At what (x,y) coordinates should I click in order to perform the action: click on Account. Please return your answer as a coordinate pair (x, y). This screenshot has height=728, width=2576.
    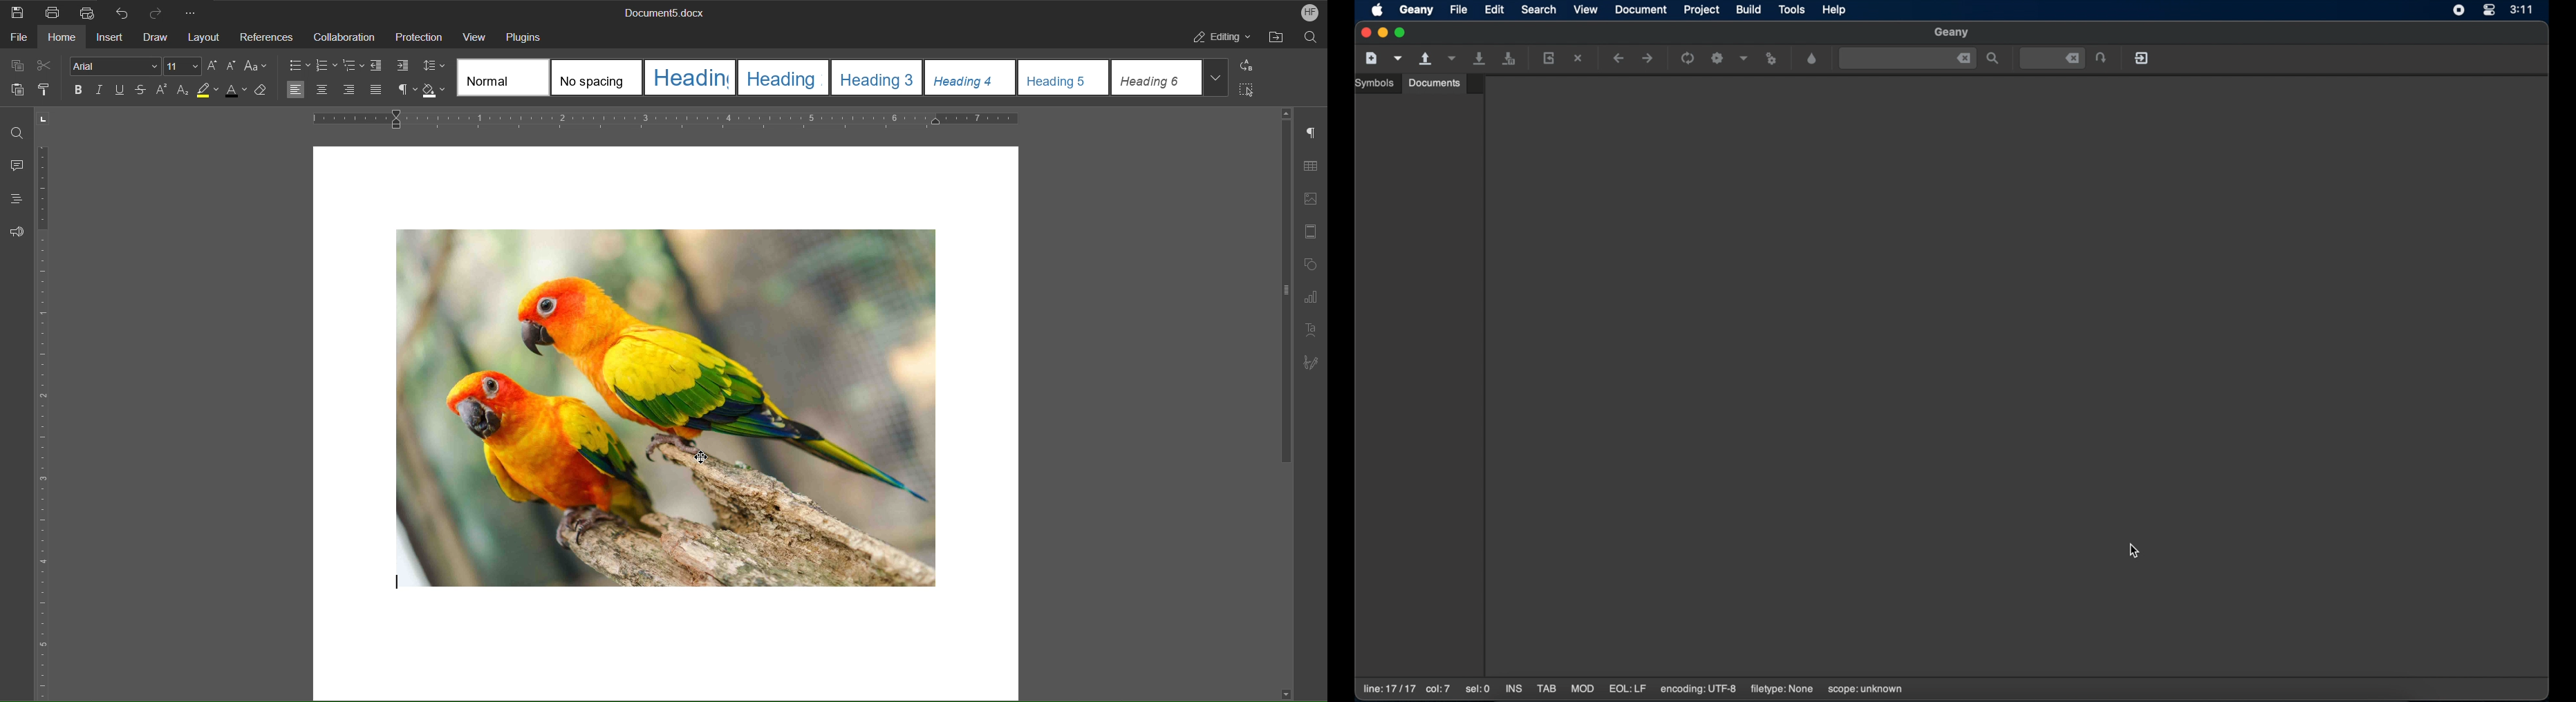
    Looking at the image, I should click on (1305, 12).